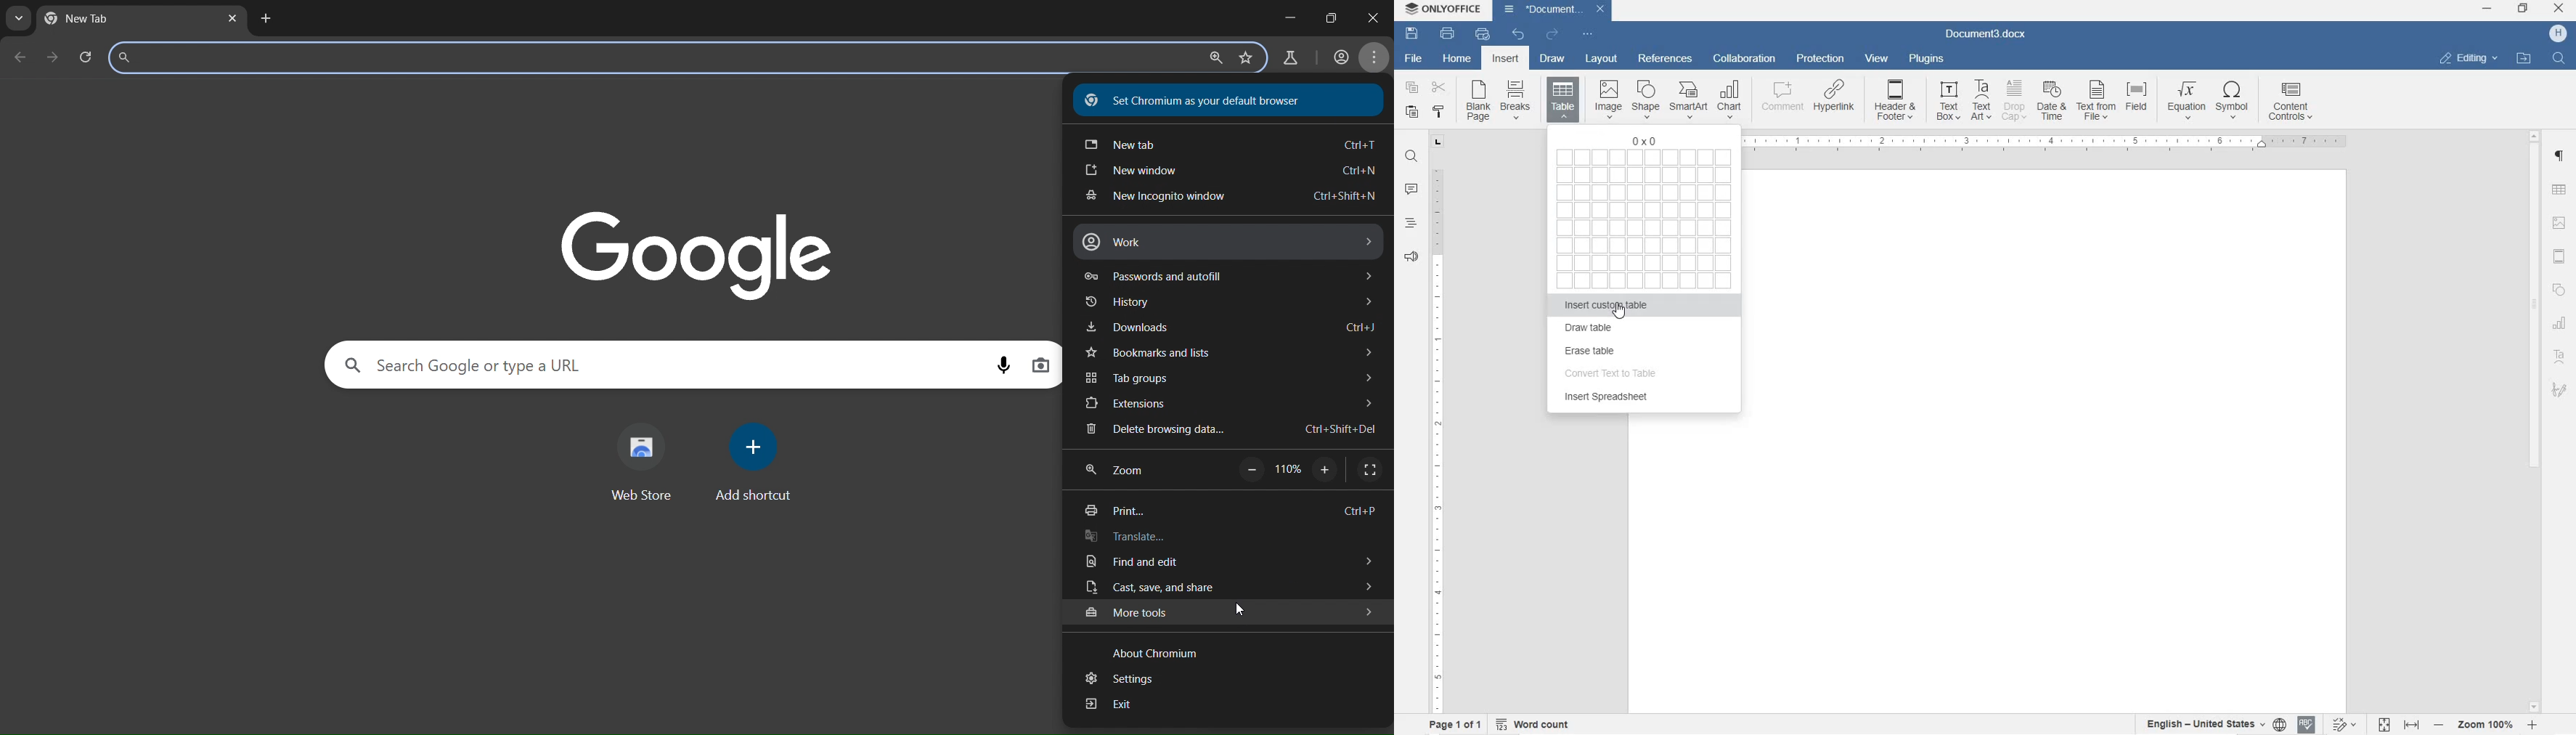 The width and height of the screenshot is (2576, 756). I want to click on COLLABORATION, so click(1747, 59).